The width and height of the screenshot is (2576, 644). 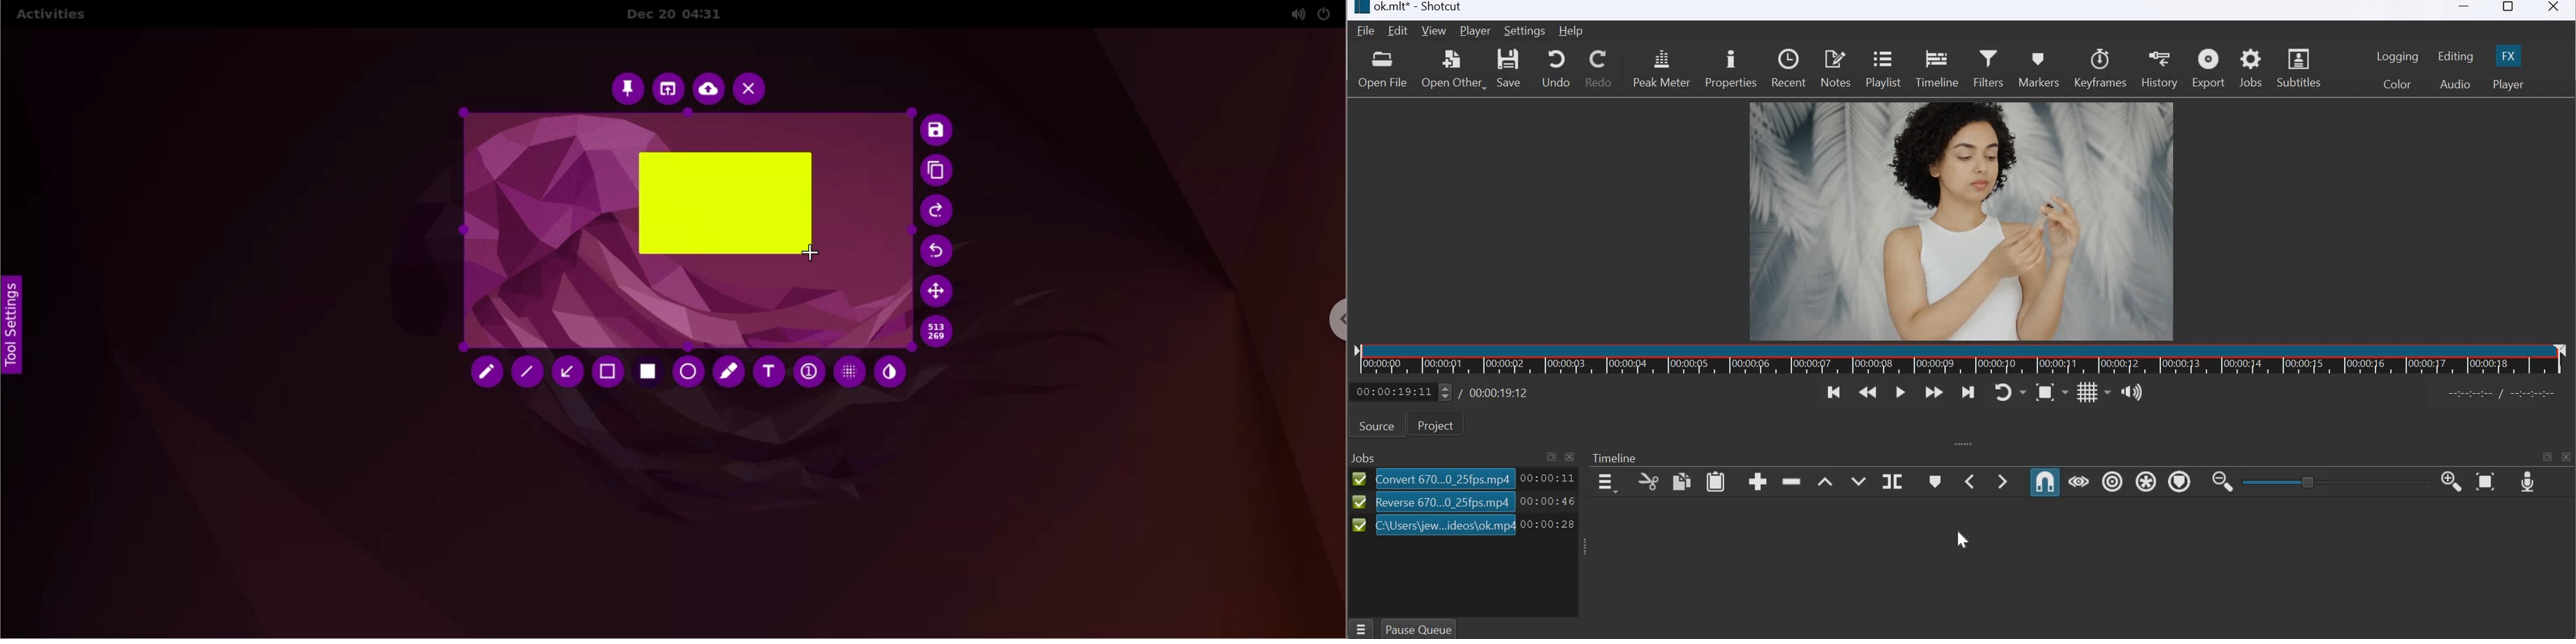 What do you see at coordinates (1964, 360) in the screenshot?
I see `Timeline` at bounding box center [1964, 360].